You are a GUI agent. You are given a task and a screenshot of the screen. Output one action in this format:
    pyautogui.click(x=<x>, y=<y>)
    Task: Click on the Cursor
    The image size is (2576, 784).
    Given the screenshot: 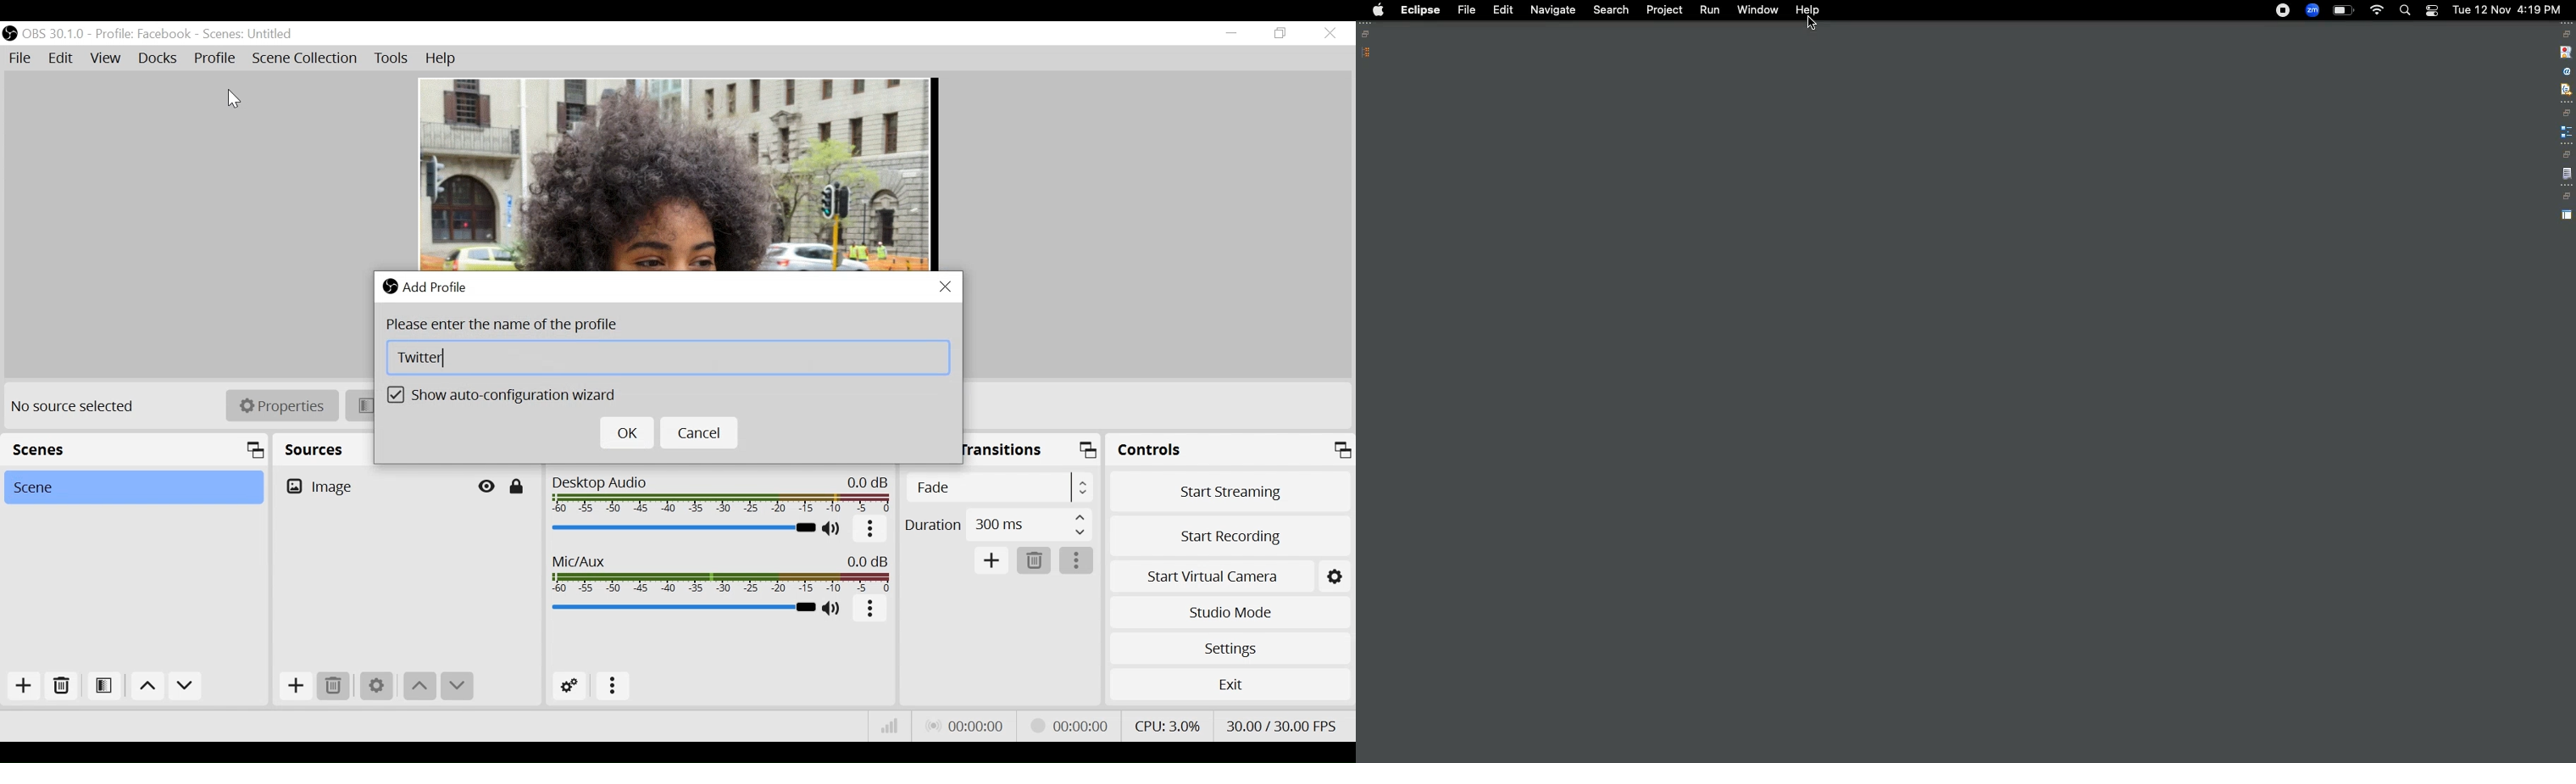 What is the action you would take?
    pyautogui.click(x=231, y=95)
    